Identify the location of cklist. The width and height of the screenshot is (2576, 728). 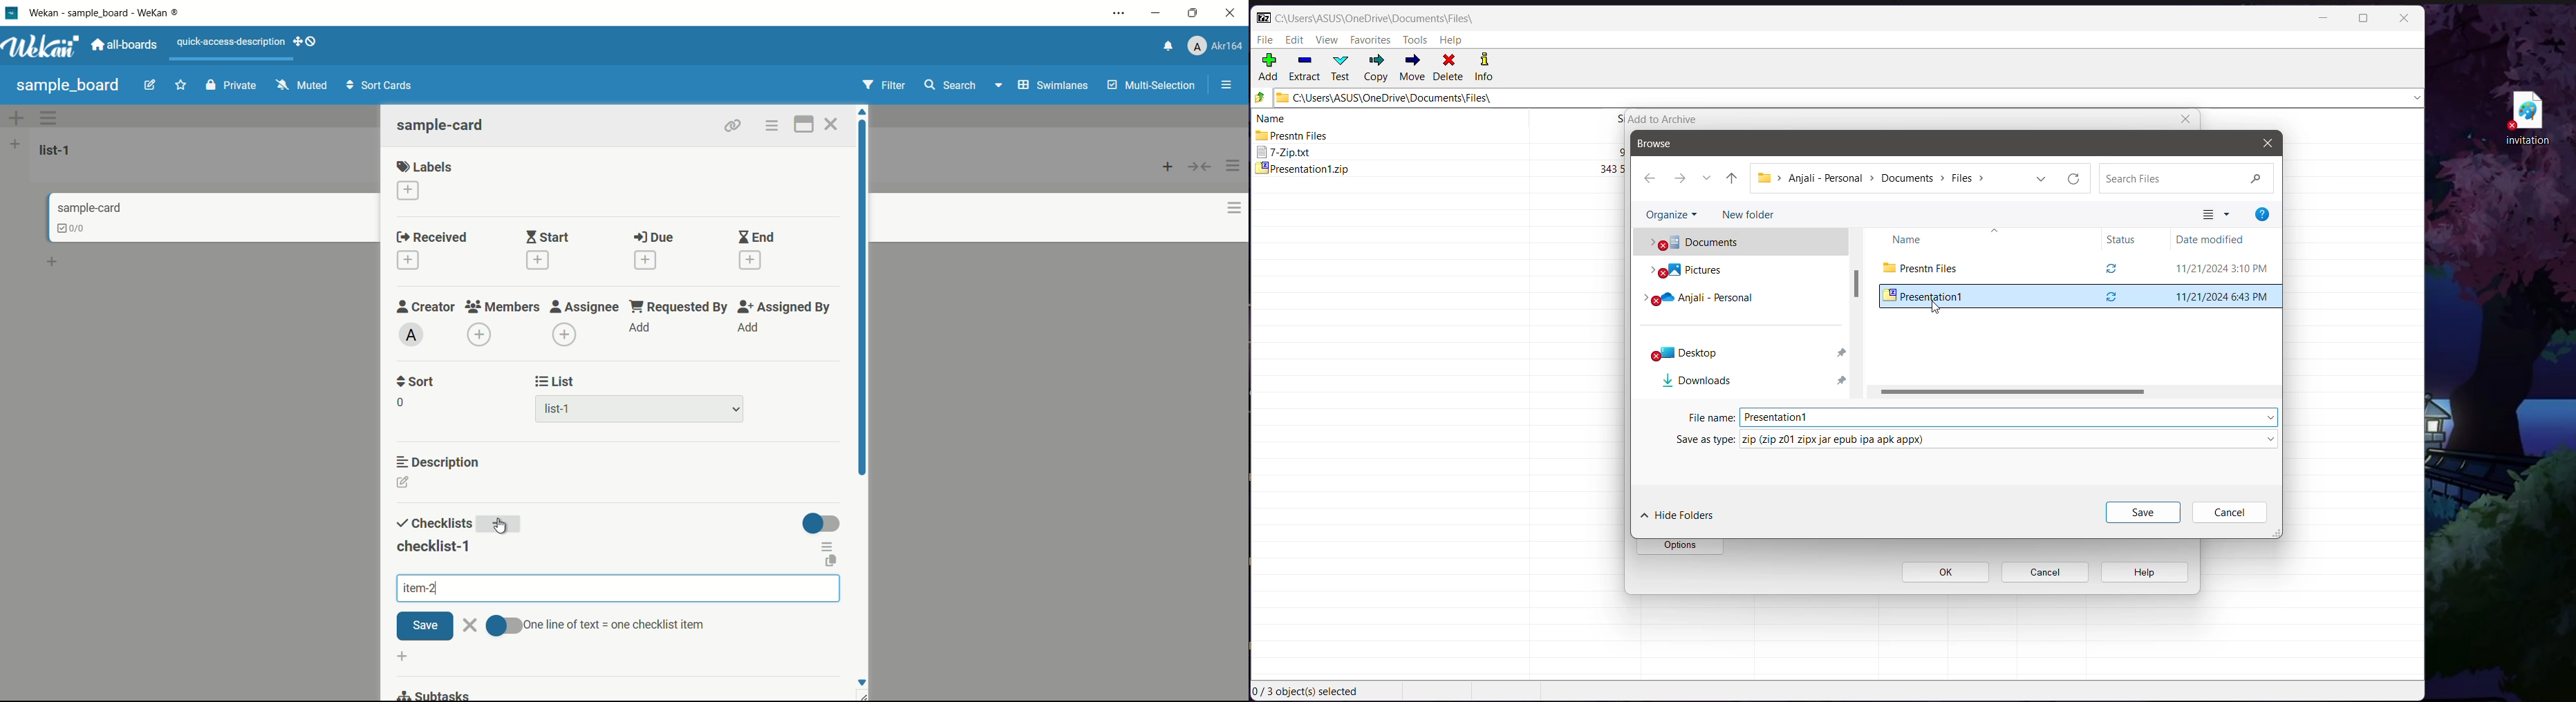
(72, 228).